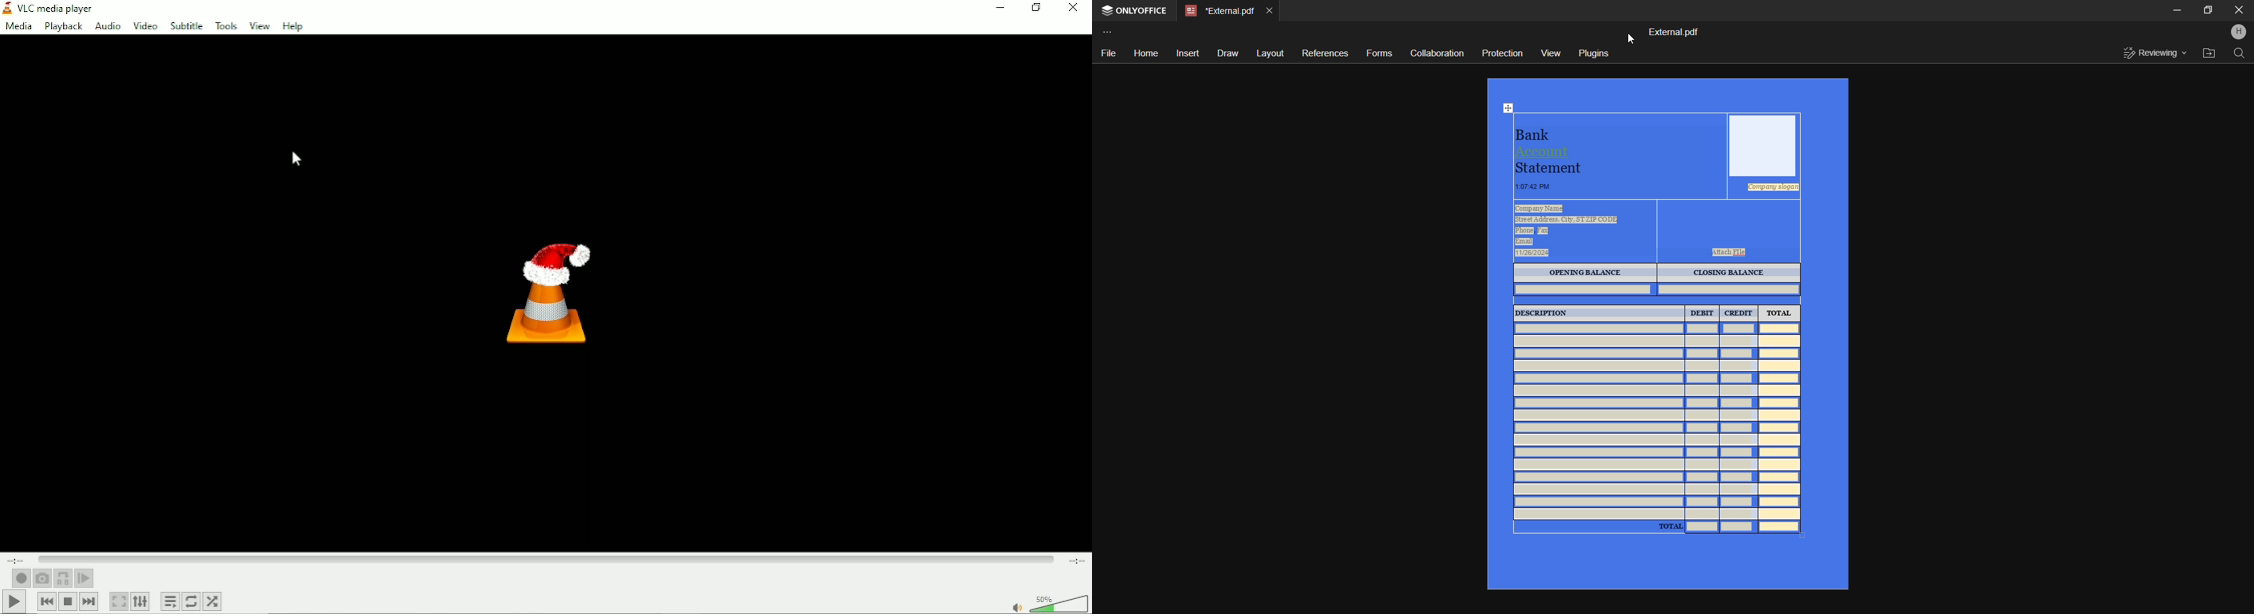 The width and height of the screenshot is (2268, 616). What do you see at coordinates (1111, 53) in the screenshot?
I see `File` at bounding box center [1111, 53].